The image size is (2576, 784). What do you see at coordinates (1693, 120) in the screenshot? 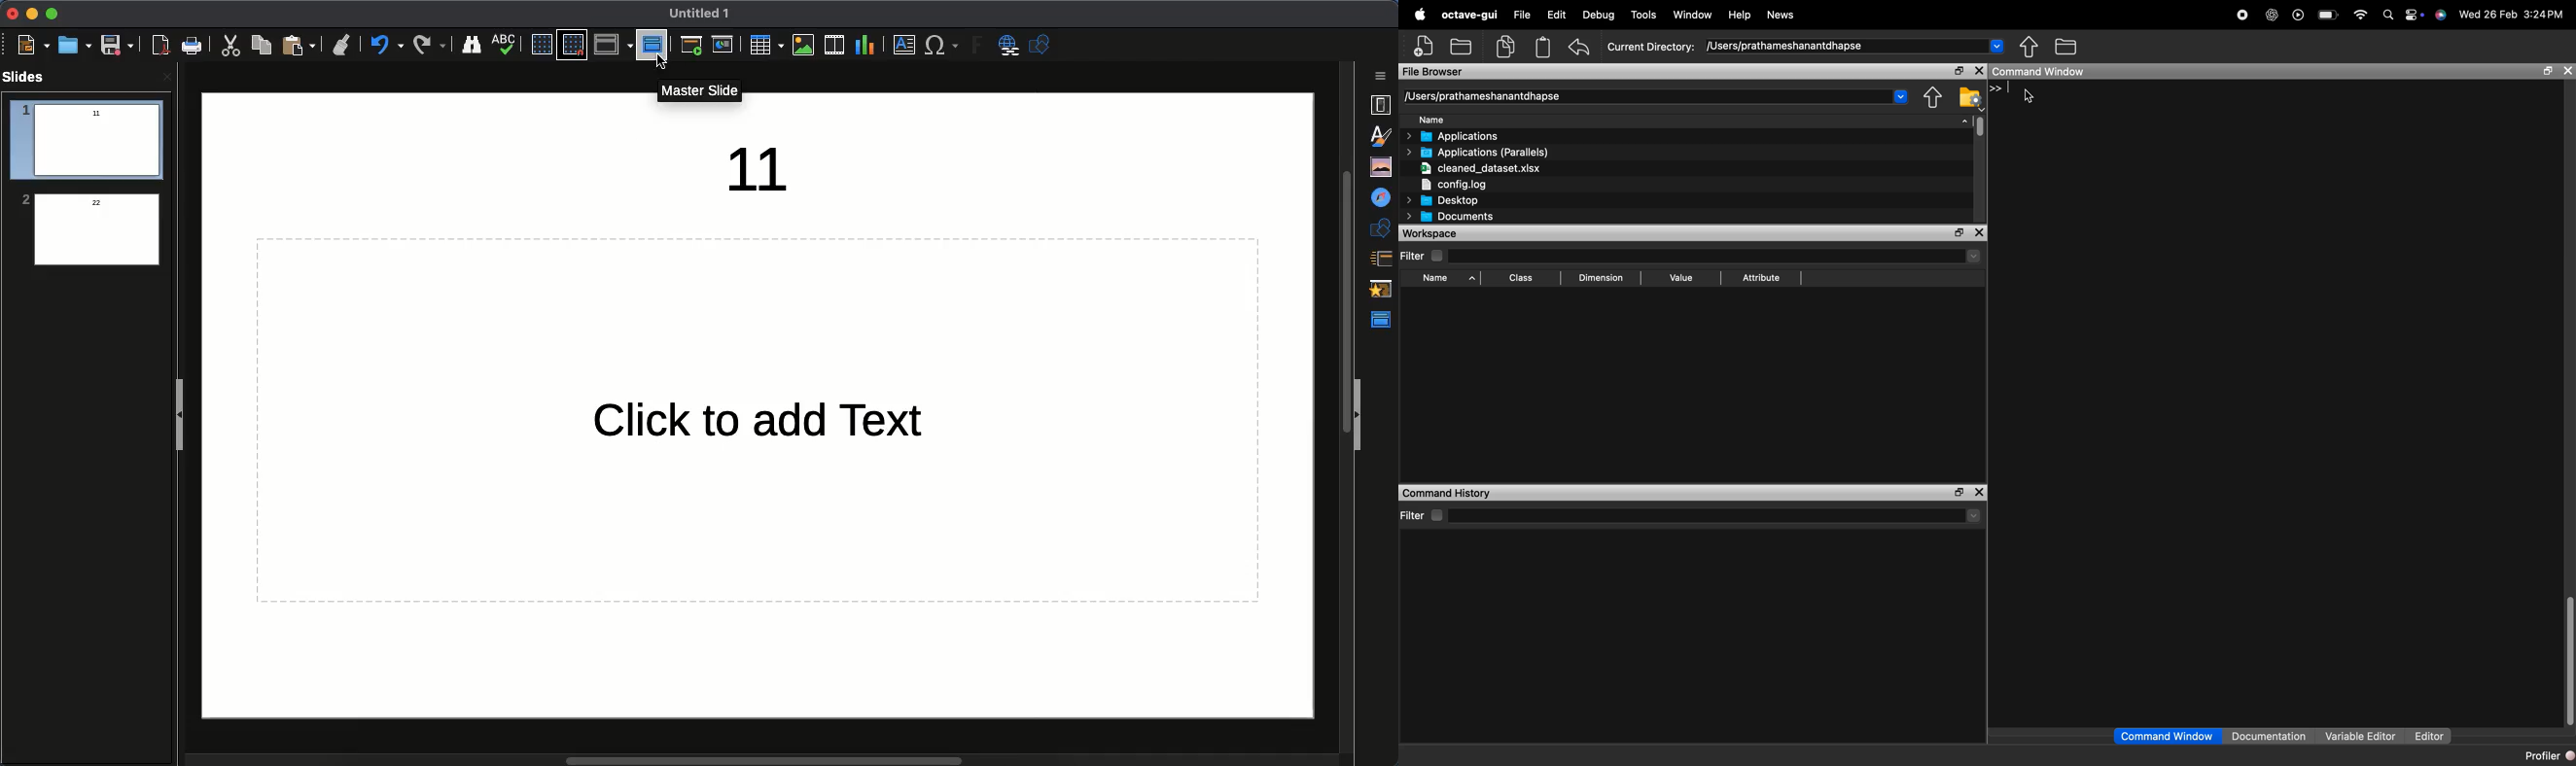
I see `Name` at bounding box center [1693, 120].